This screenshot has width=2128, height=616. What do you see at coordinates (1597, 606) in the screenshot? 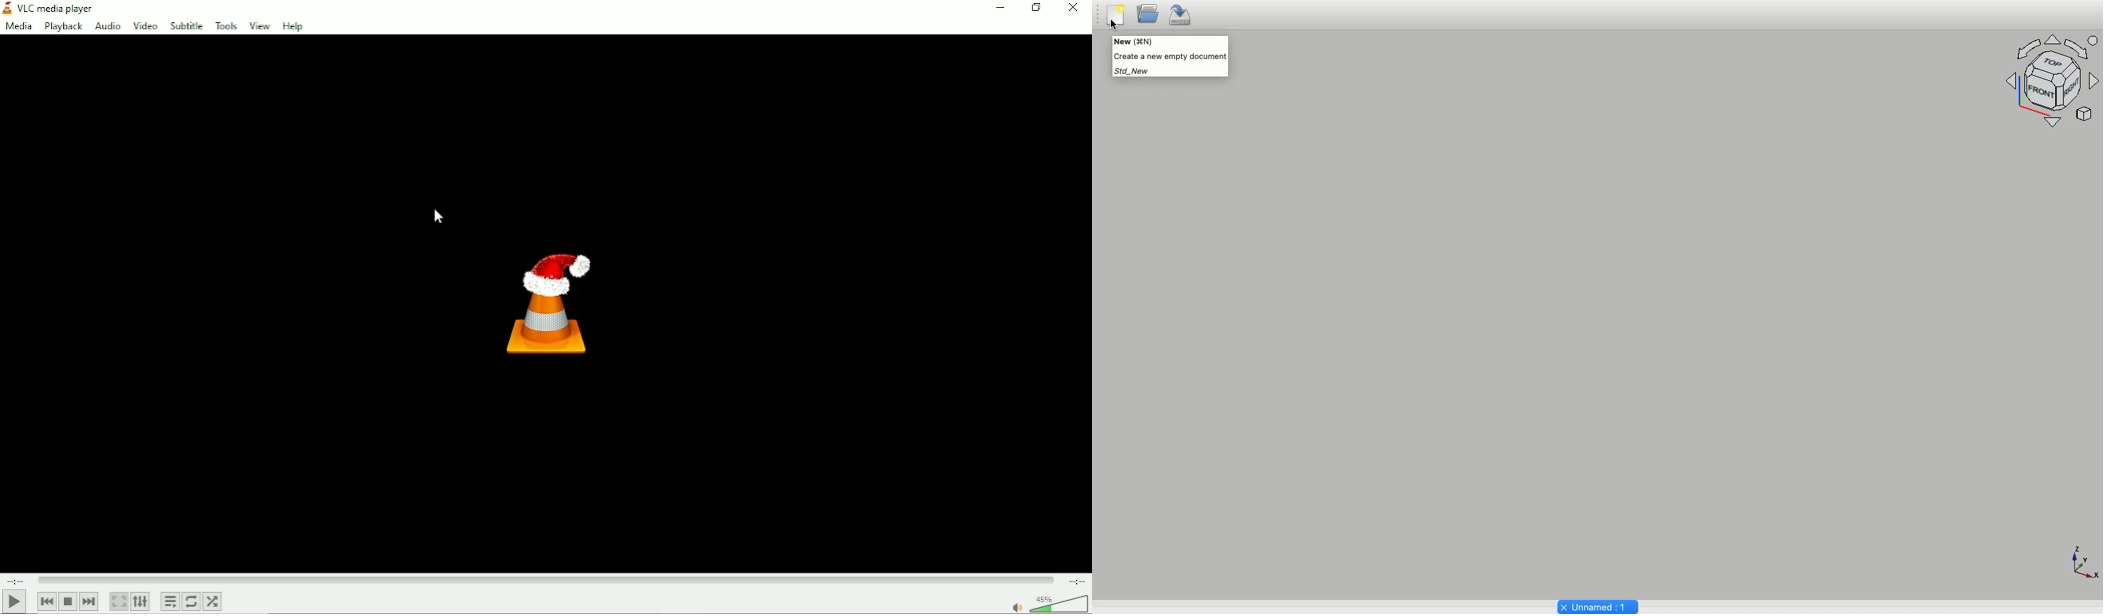
I see `Project name` at bounding box center [1597, 606].